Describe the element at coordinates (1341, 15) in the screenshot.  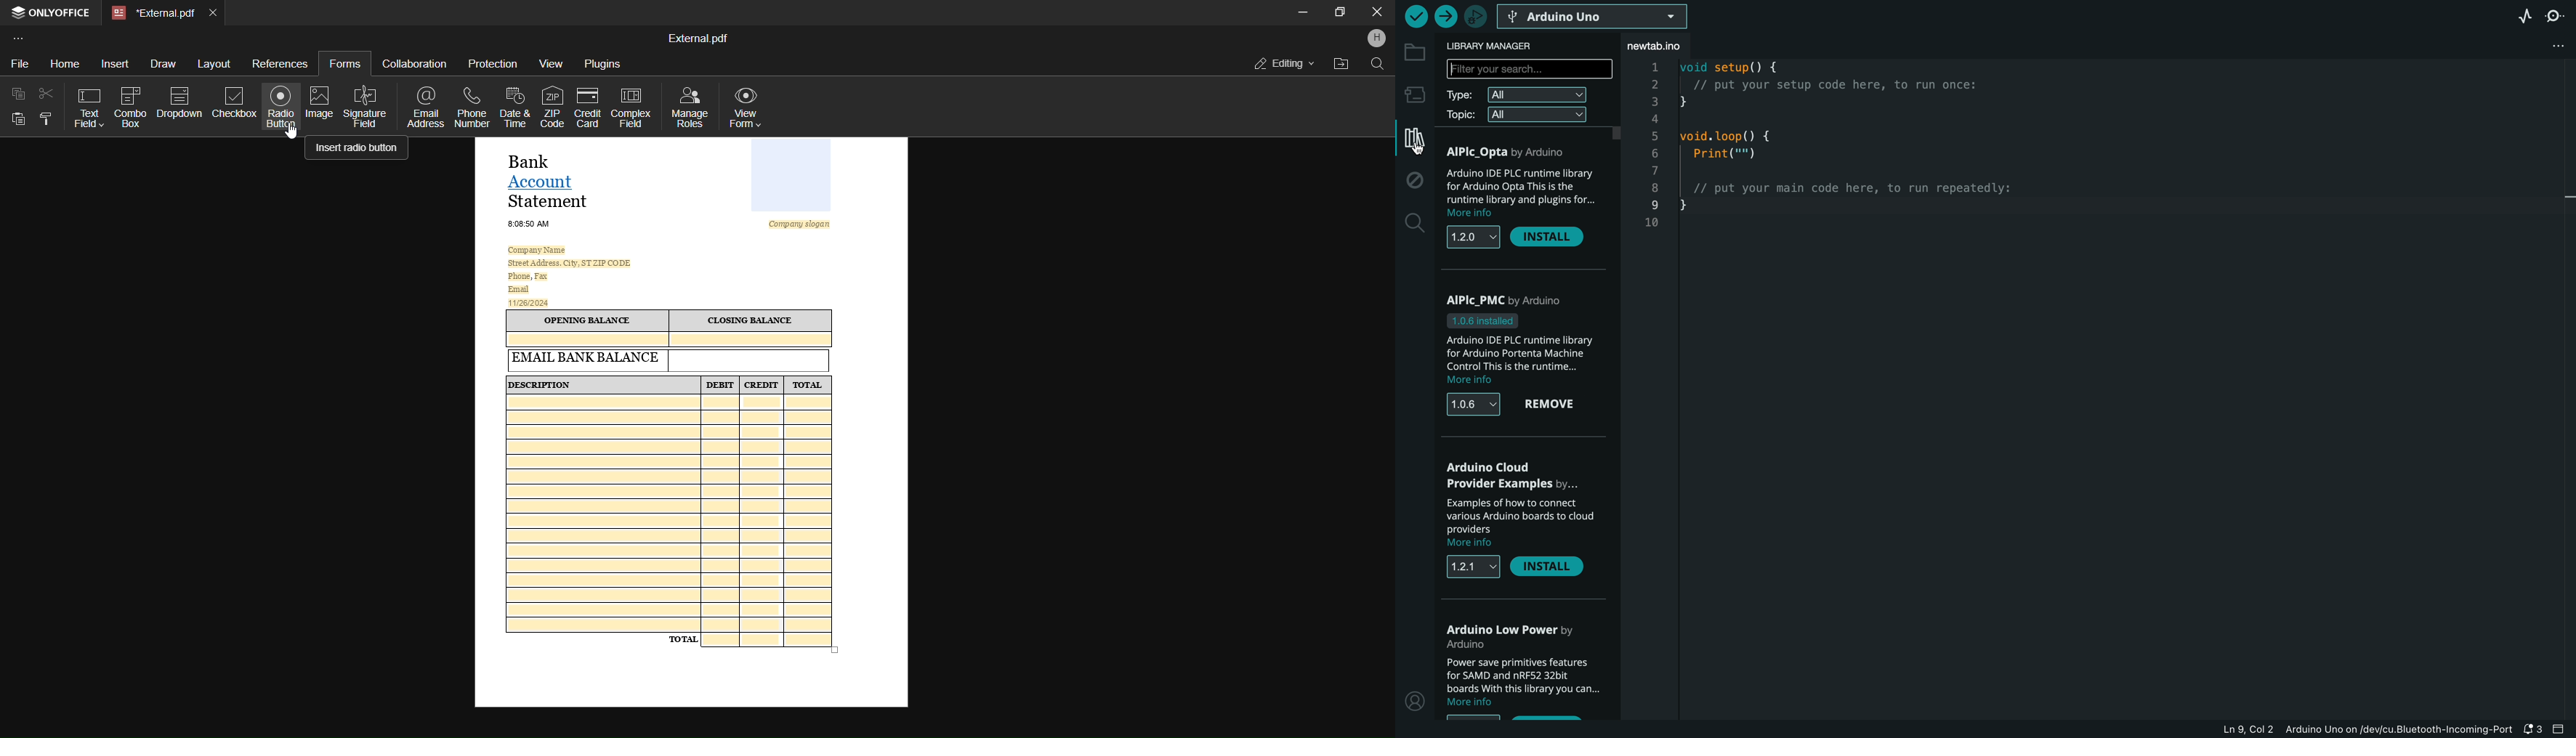
I see `maximize` at that location.